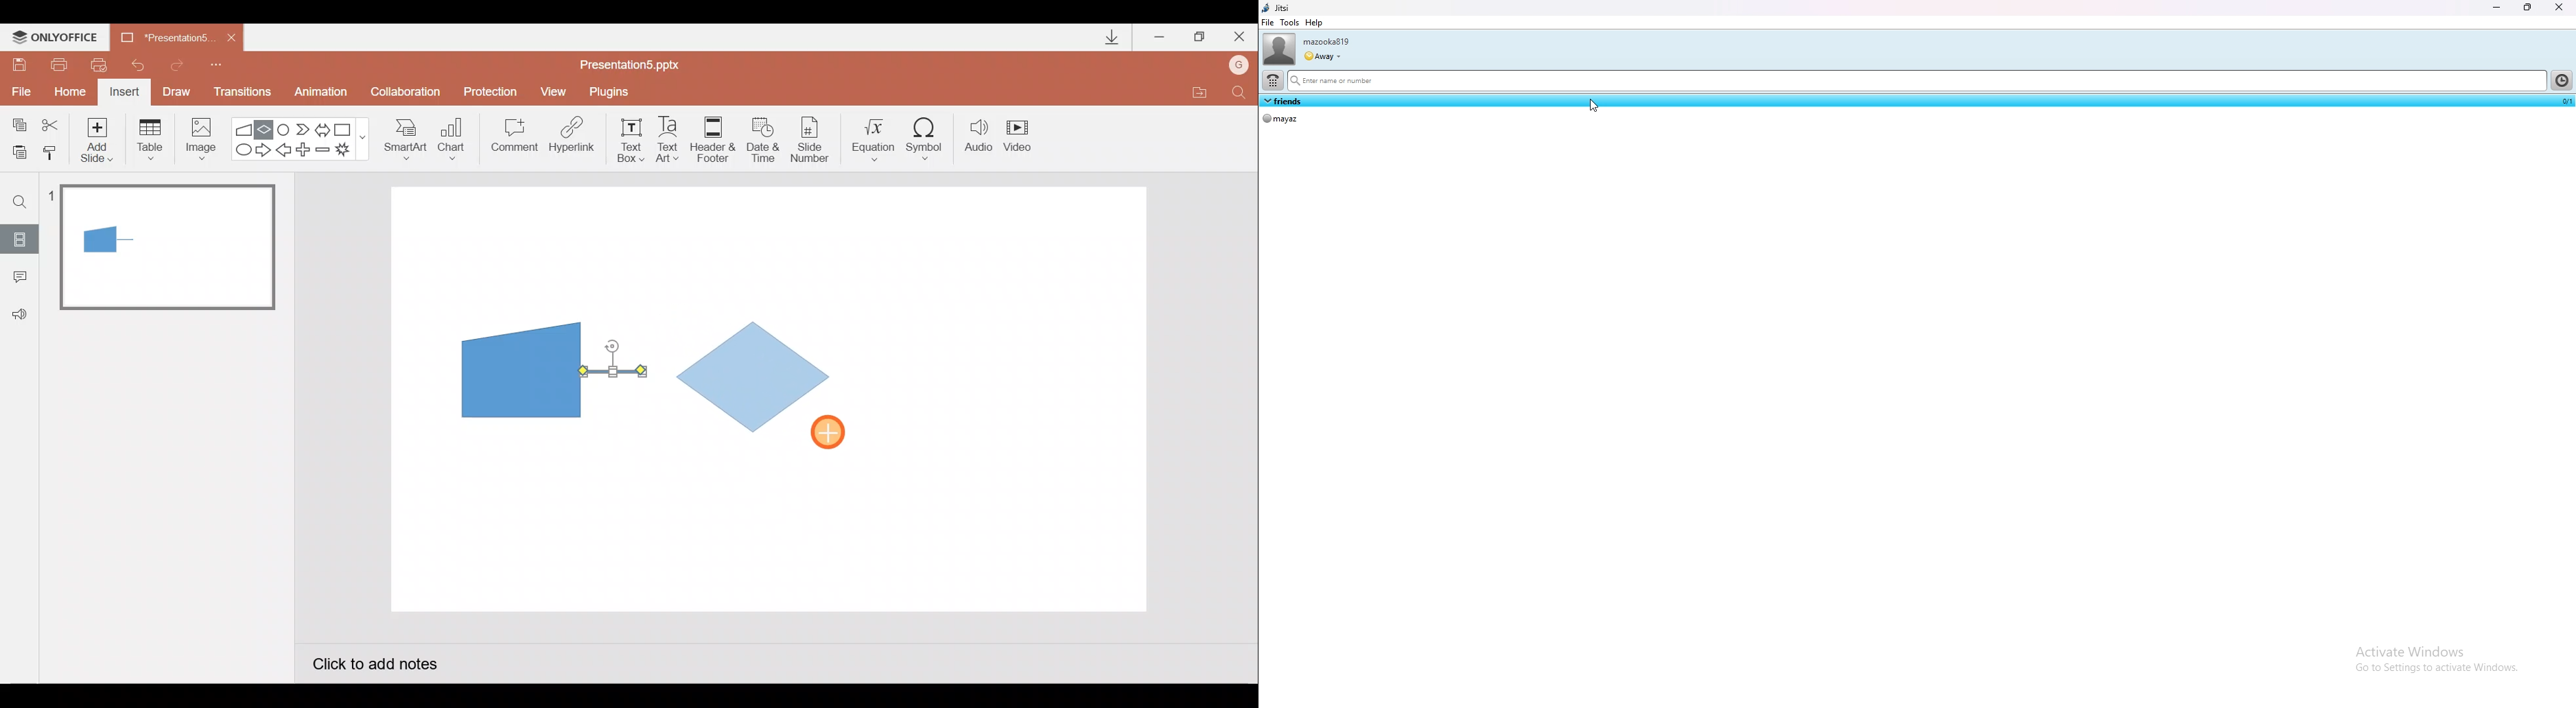 The image size is (2576, 728). Describe the element at coordinates (757, 379) in the screenshot. I see `Decision flow chart` at that location.